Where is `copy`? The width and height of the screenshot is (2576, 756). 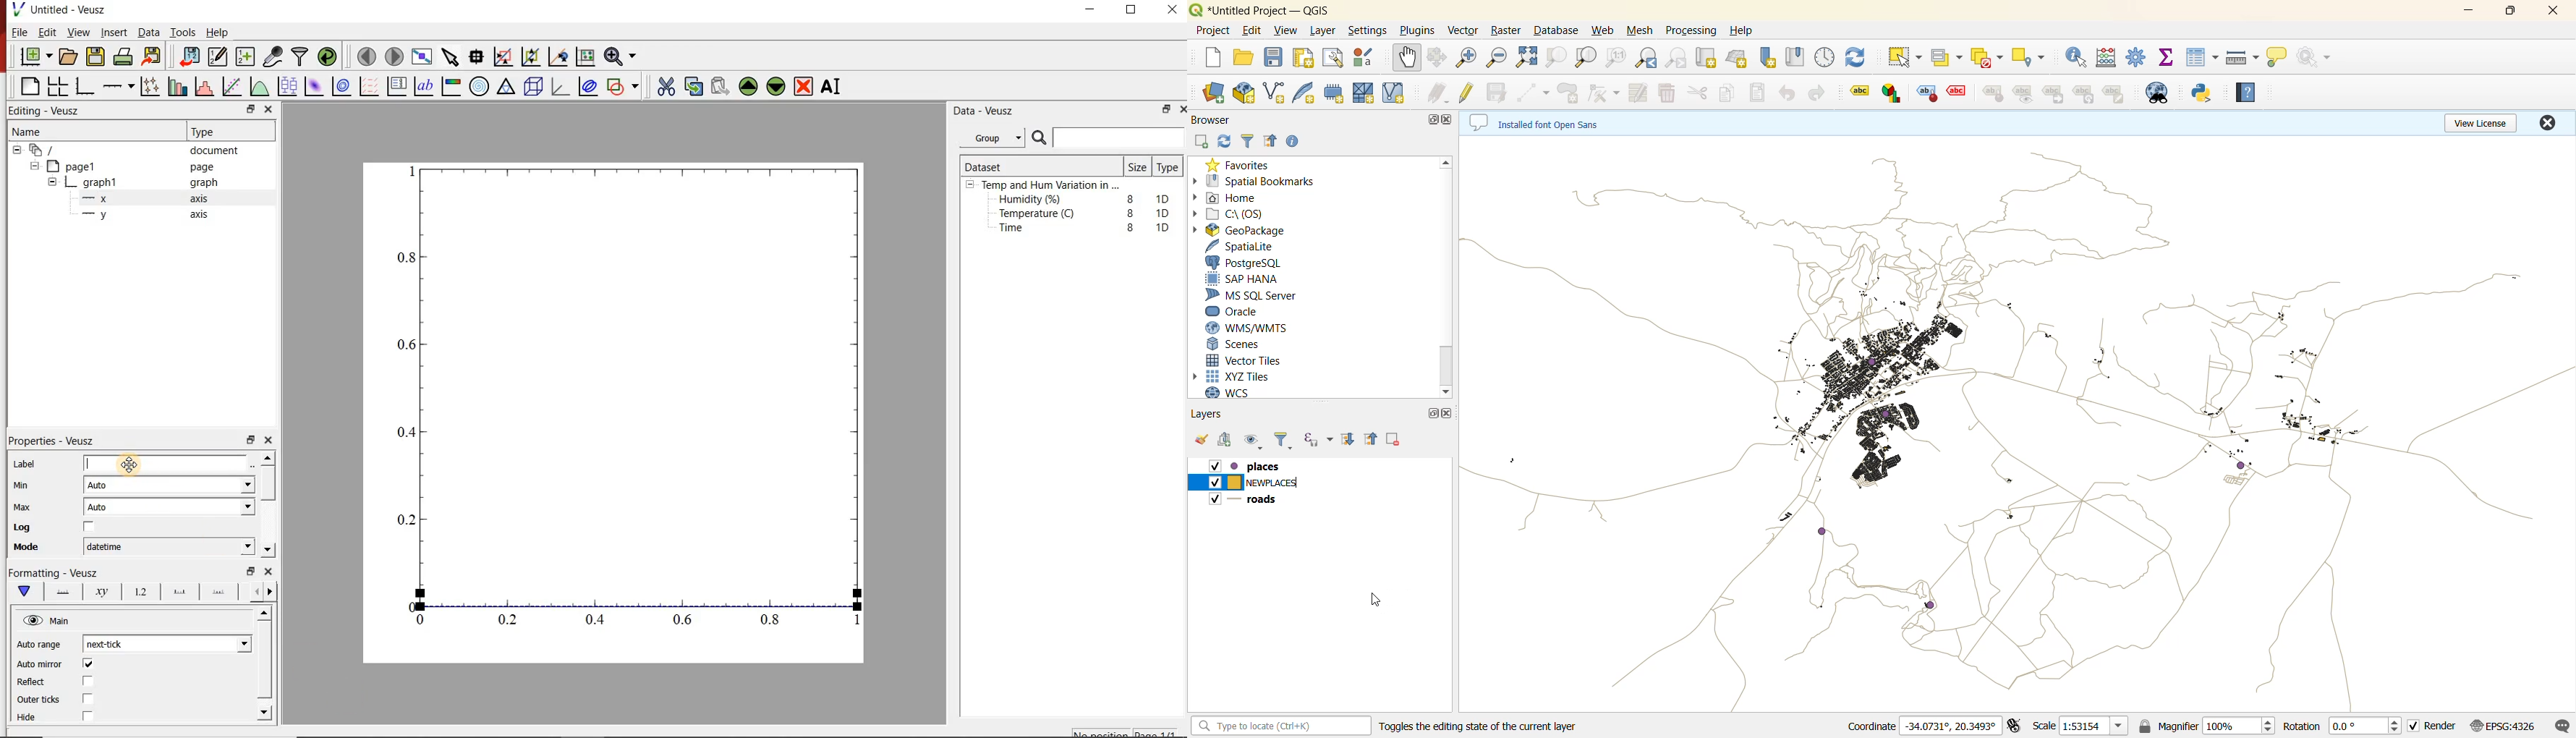 copy is located at coordinates (1728, 92).